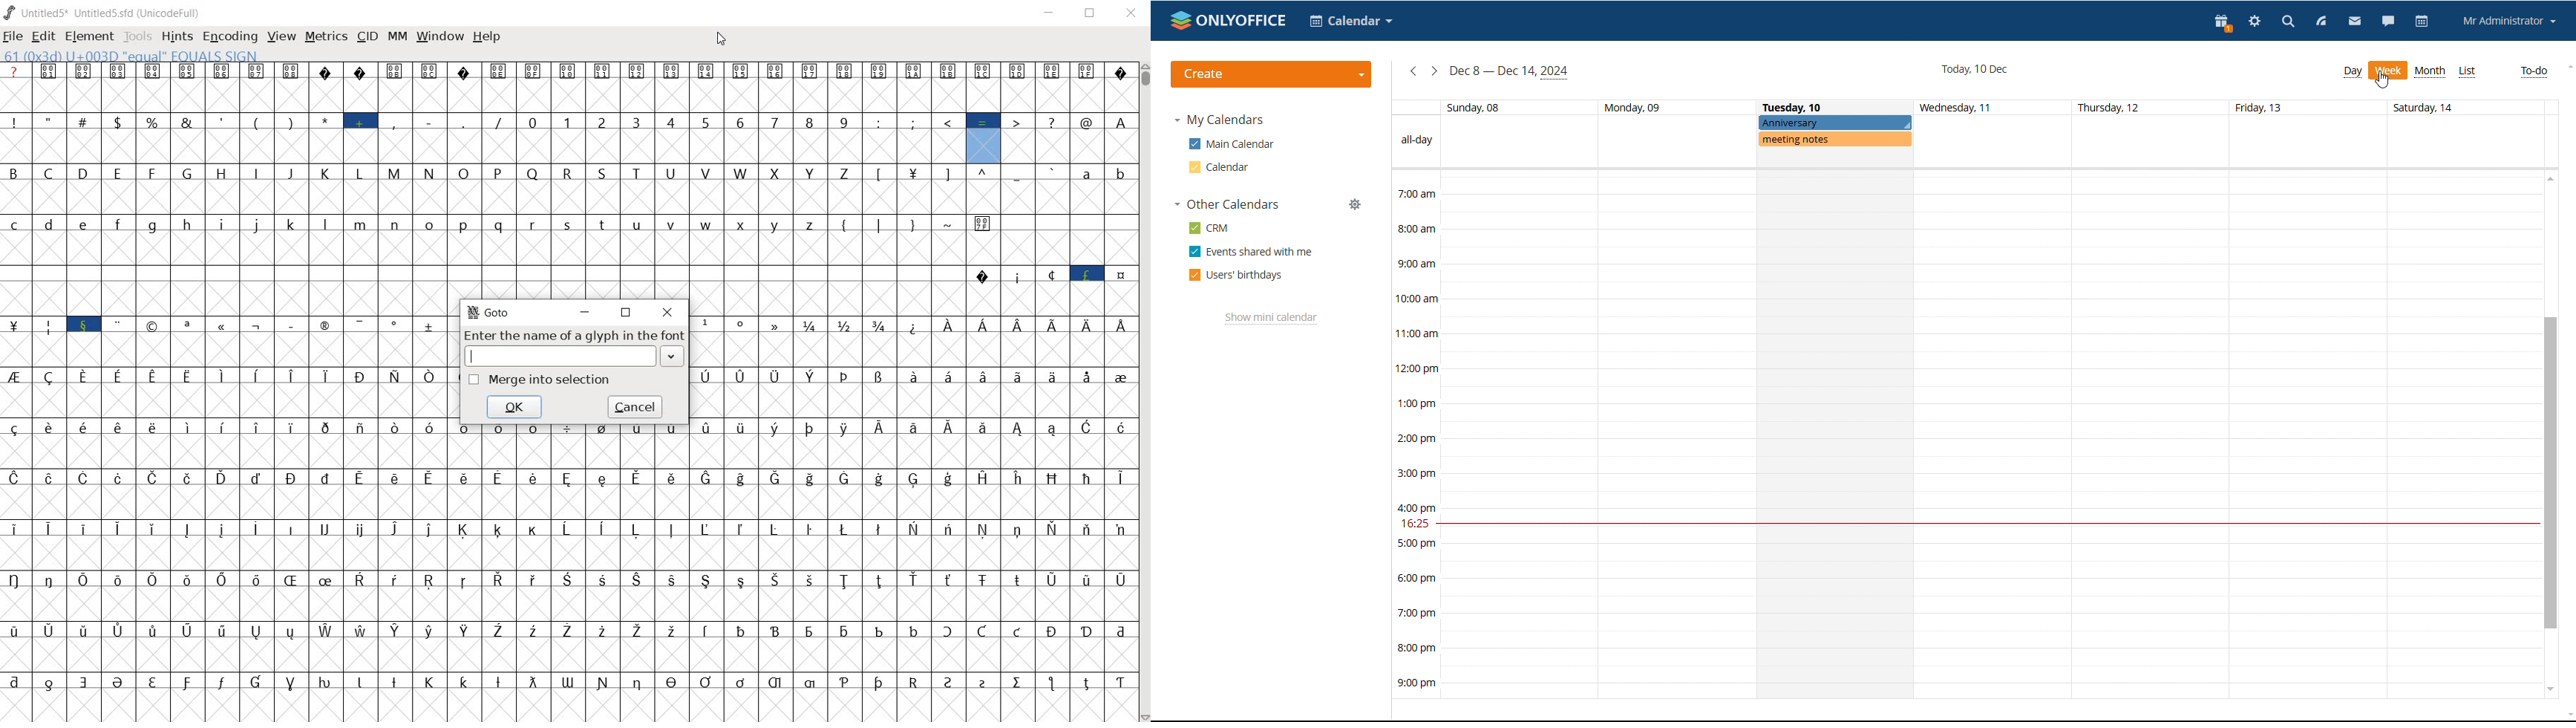 The width and height of the screenshot is (2576, 728). What do you see at coordinates (2255, 21) in the screenshot?
I see `settings` at bounding box center [2255, 21].